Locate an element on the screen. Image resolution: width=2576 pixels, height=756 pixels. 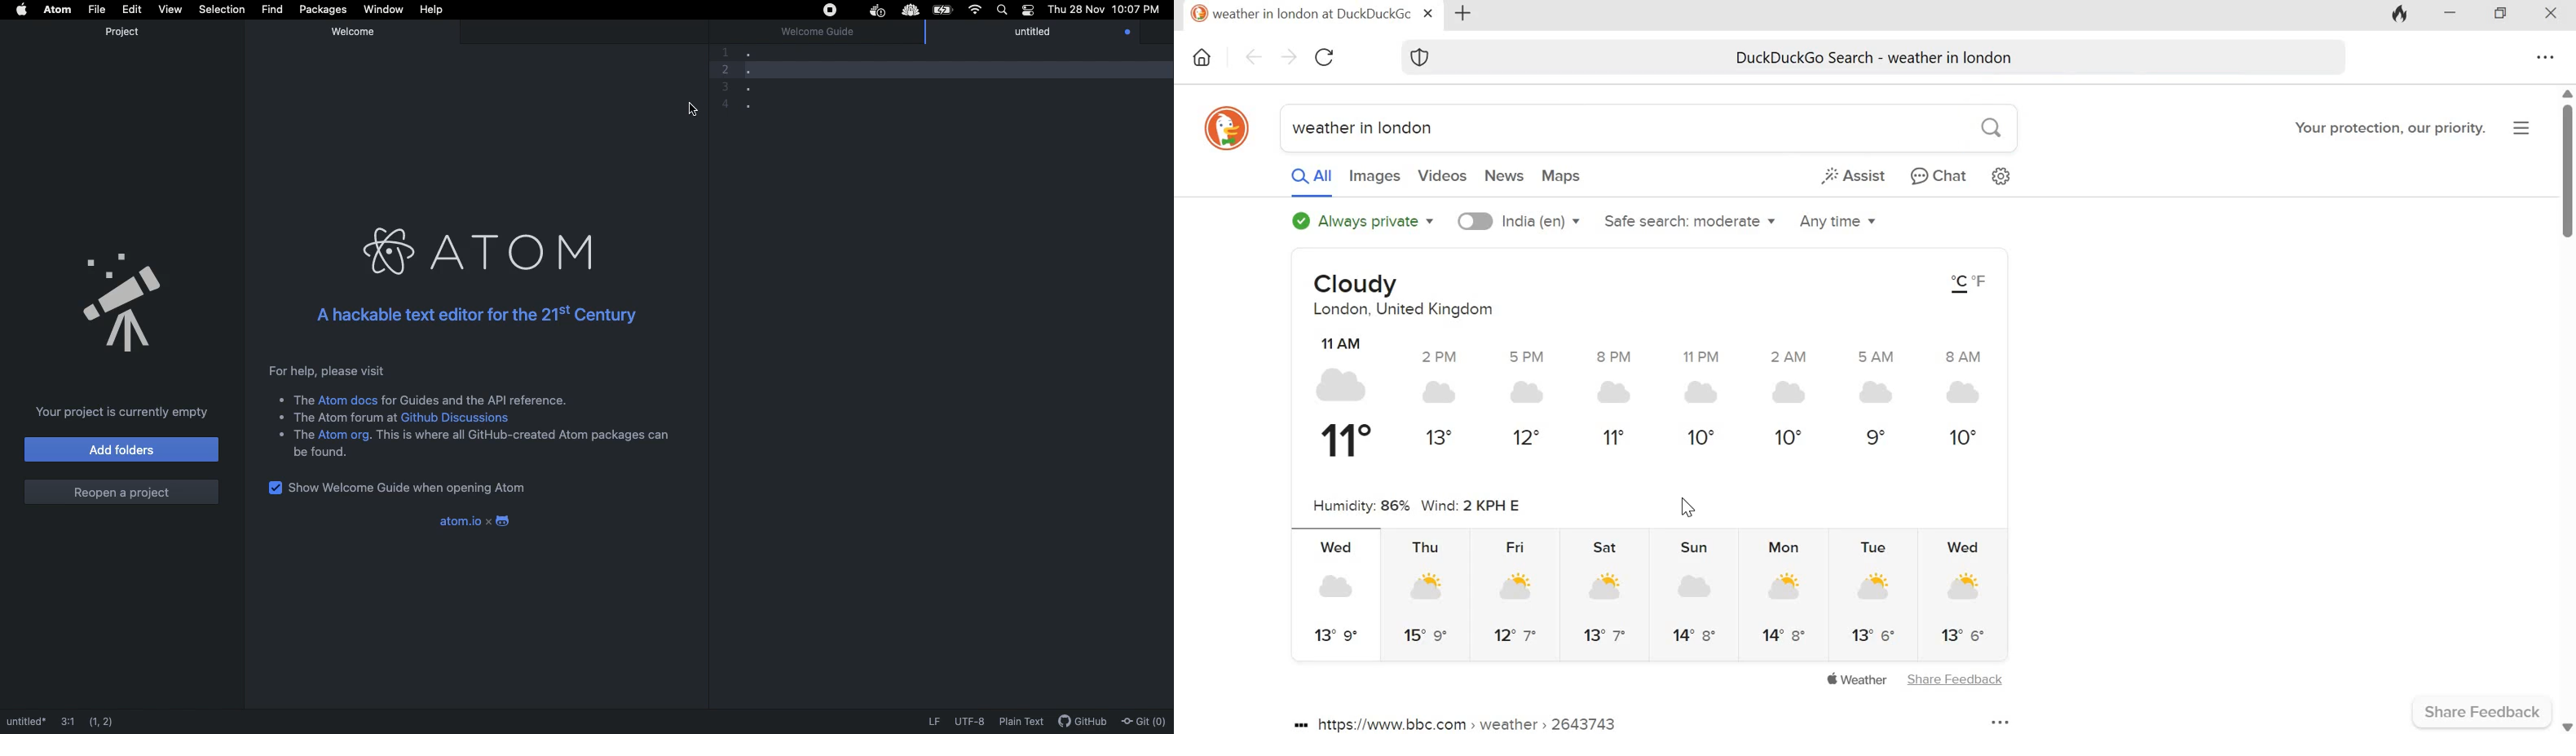
12° is located at coordinates (1525, 438).